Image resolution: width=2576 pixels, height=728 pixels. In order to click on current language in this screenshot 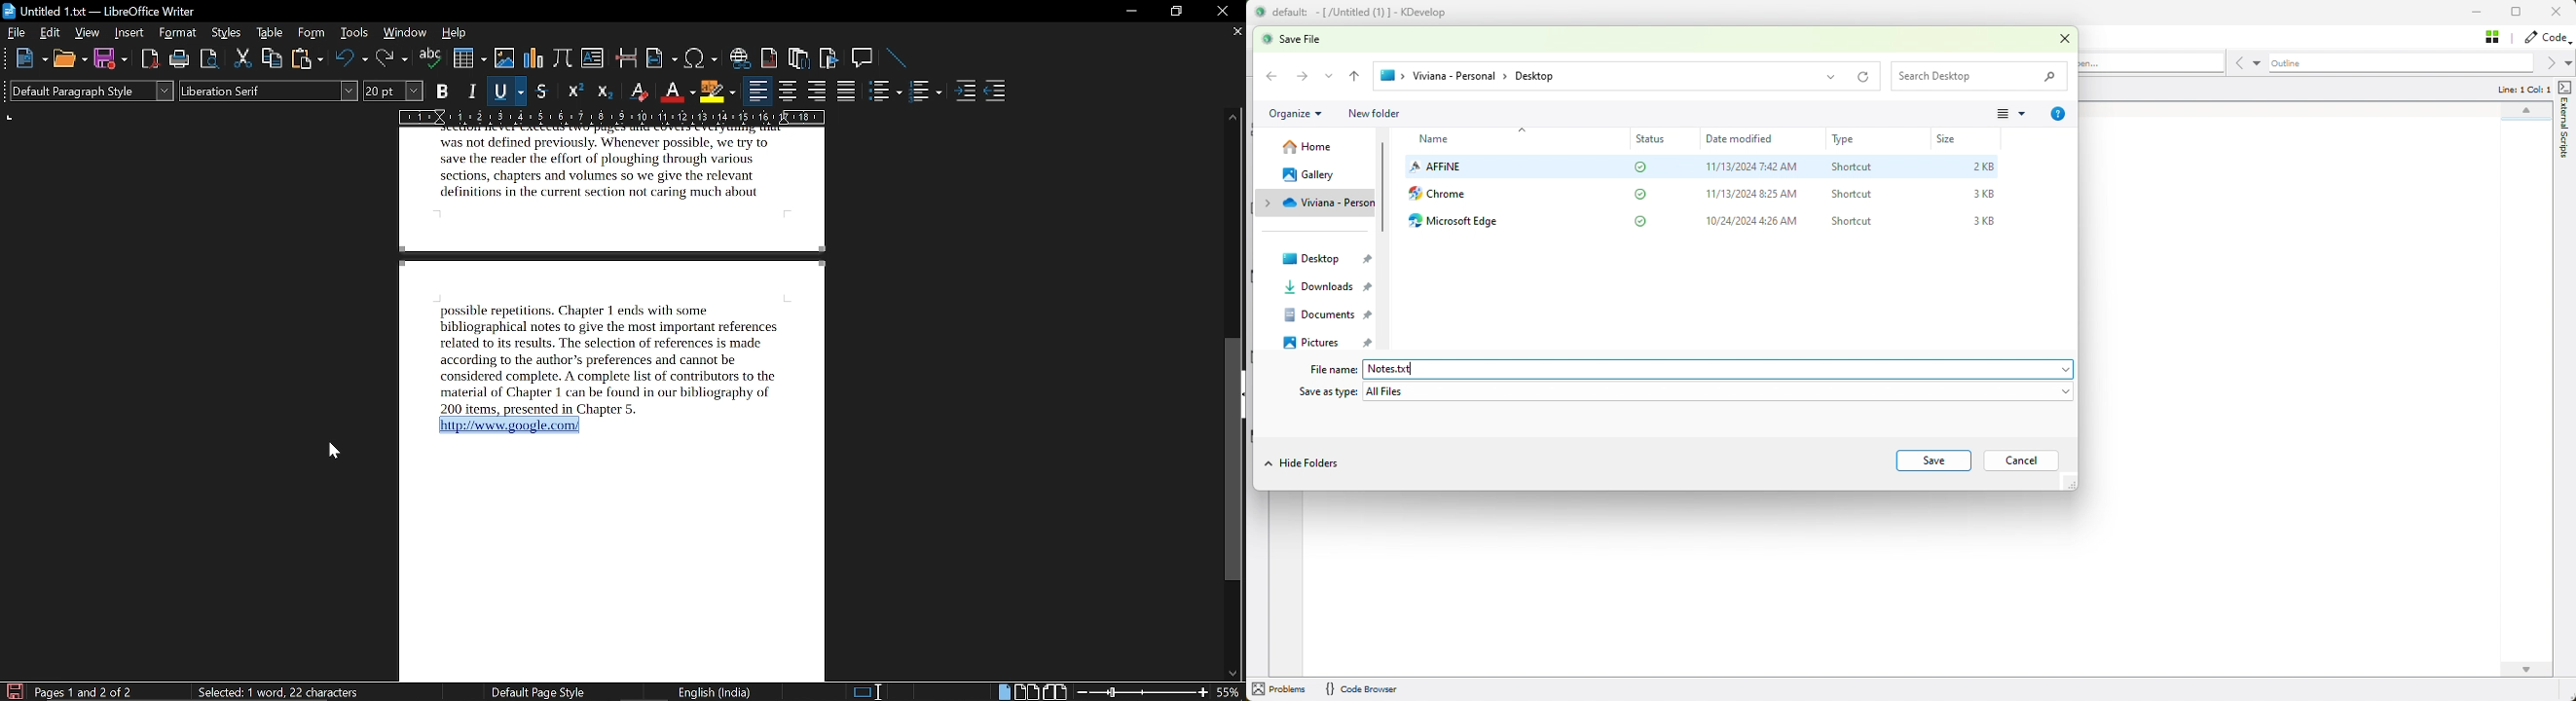, I will do `click(713, 692)`.